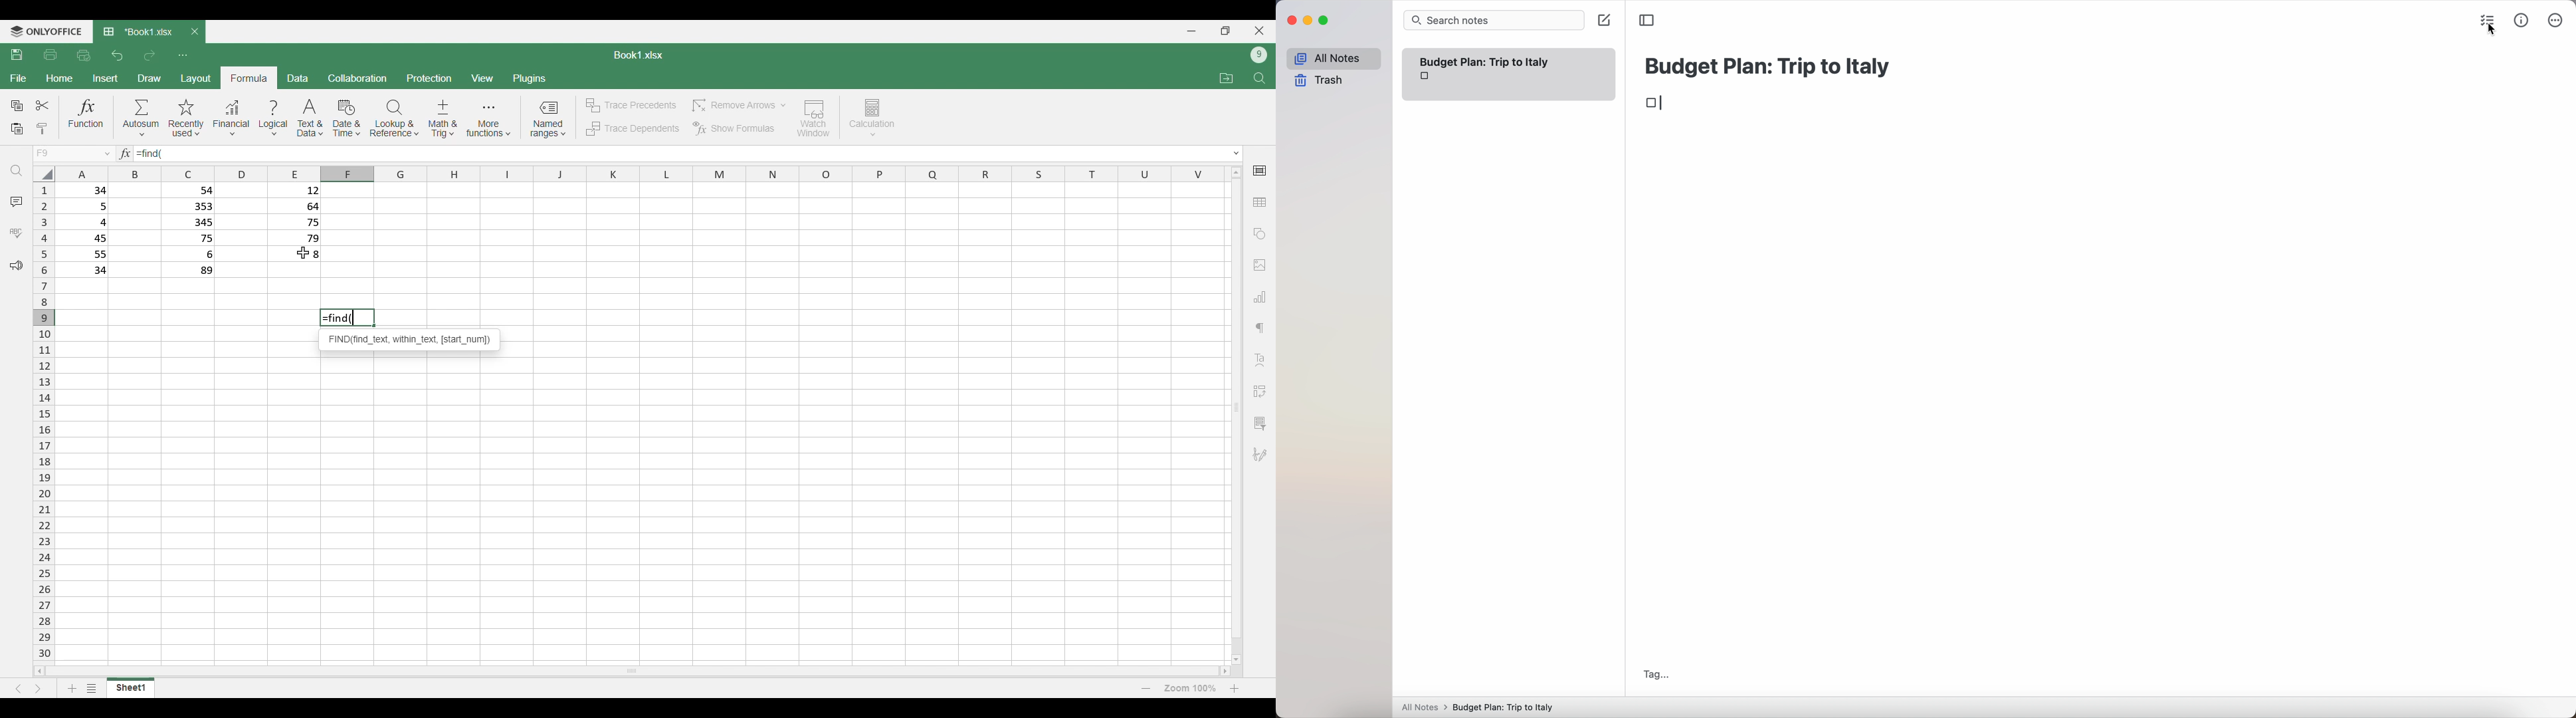 The height and width of the screenshot is (728, 2576). What do you see at coordinates (630, 106) in the screenshot?
I see `Trace precedents` at bounding box center [630, 106].